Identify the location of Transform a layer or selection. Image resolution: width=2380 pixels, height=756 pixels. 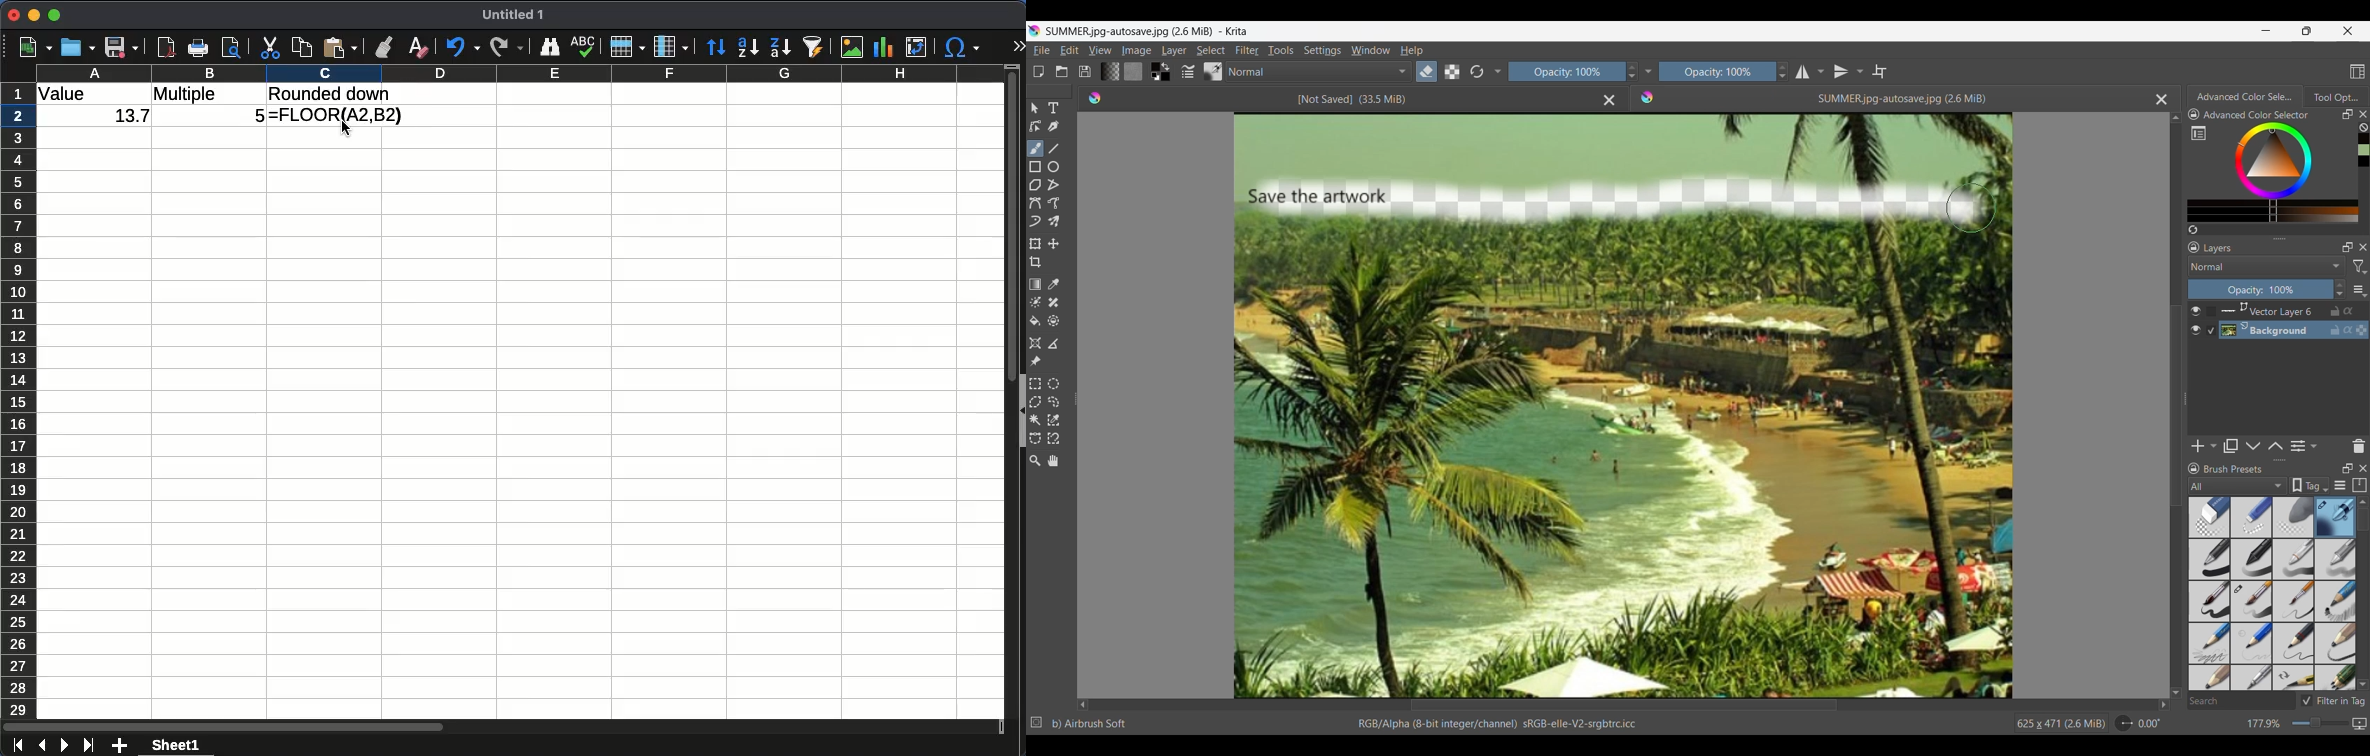
(1036, 244).